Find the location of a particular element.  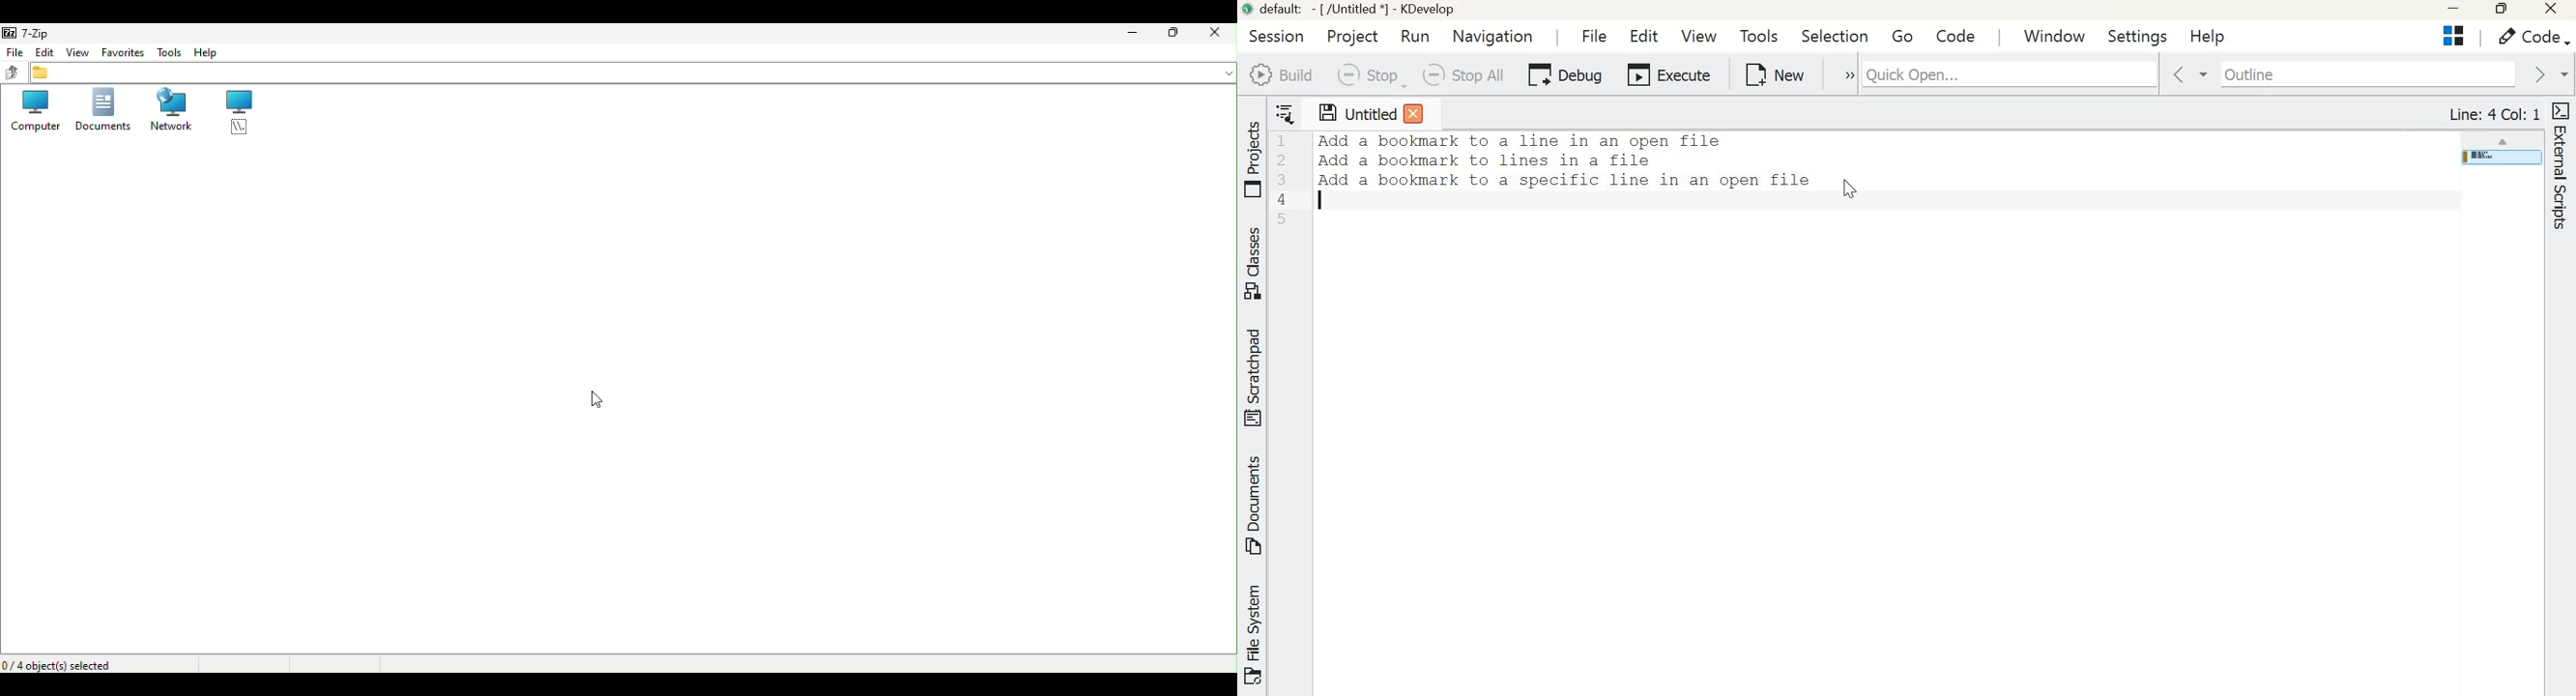

session is located at coordinates (1276, 36).